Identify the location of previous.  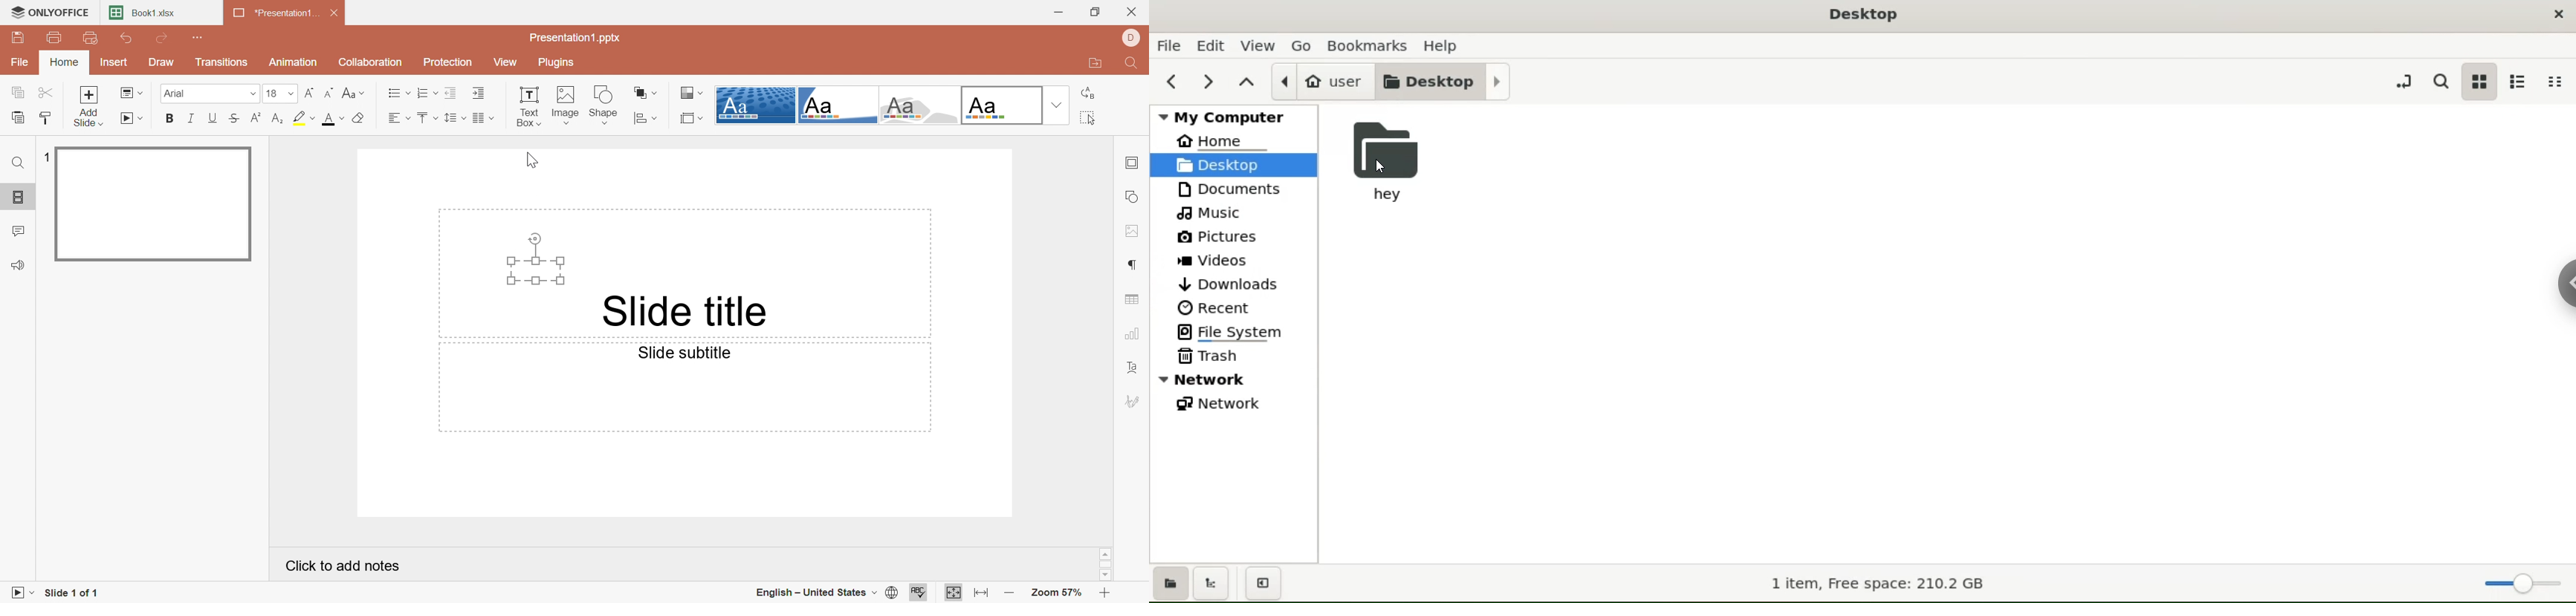
(1172, 79).